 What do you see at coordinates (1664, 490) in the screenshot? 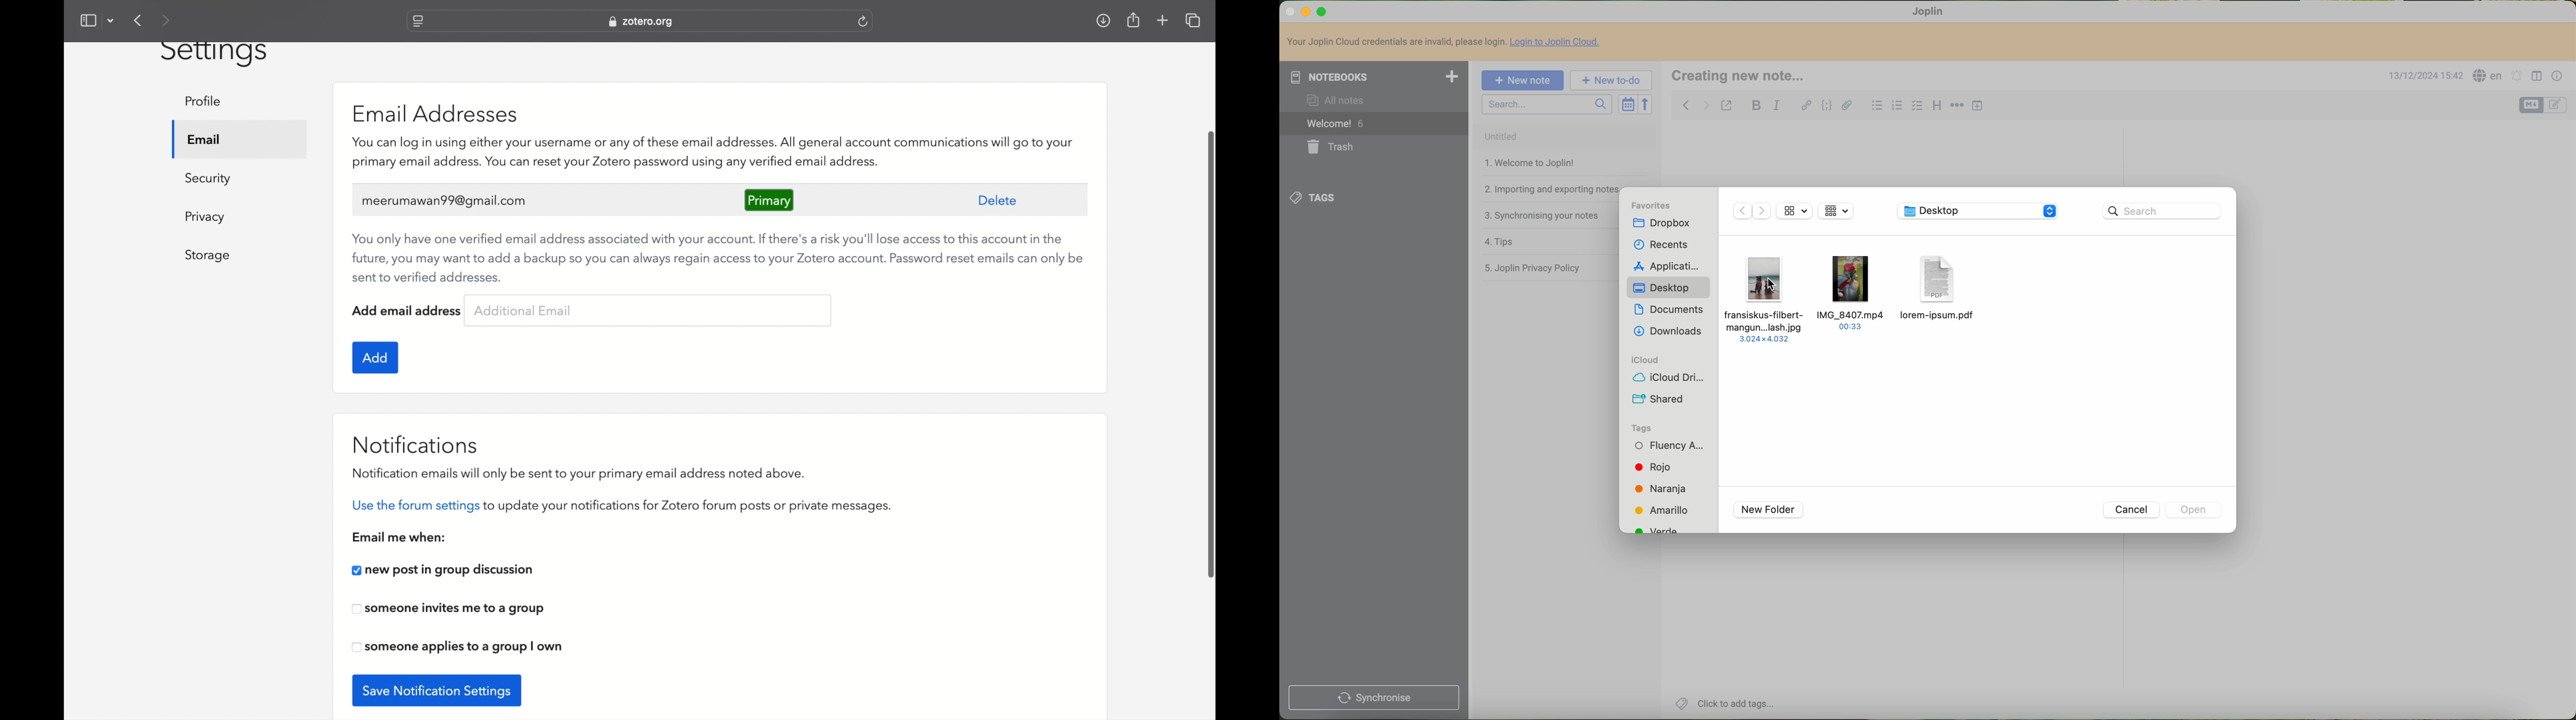
I see `orange tag` at bounding box center [1664, 490].